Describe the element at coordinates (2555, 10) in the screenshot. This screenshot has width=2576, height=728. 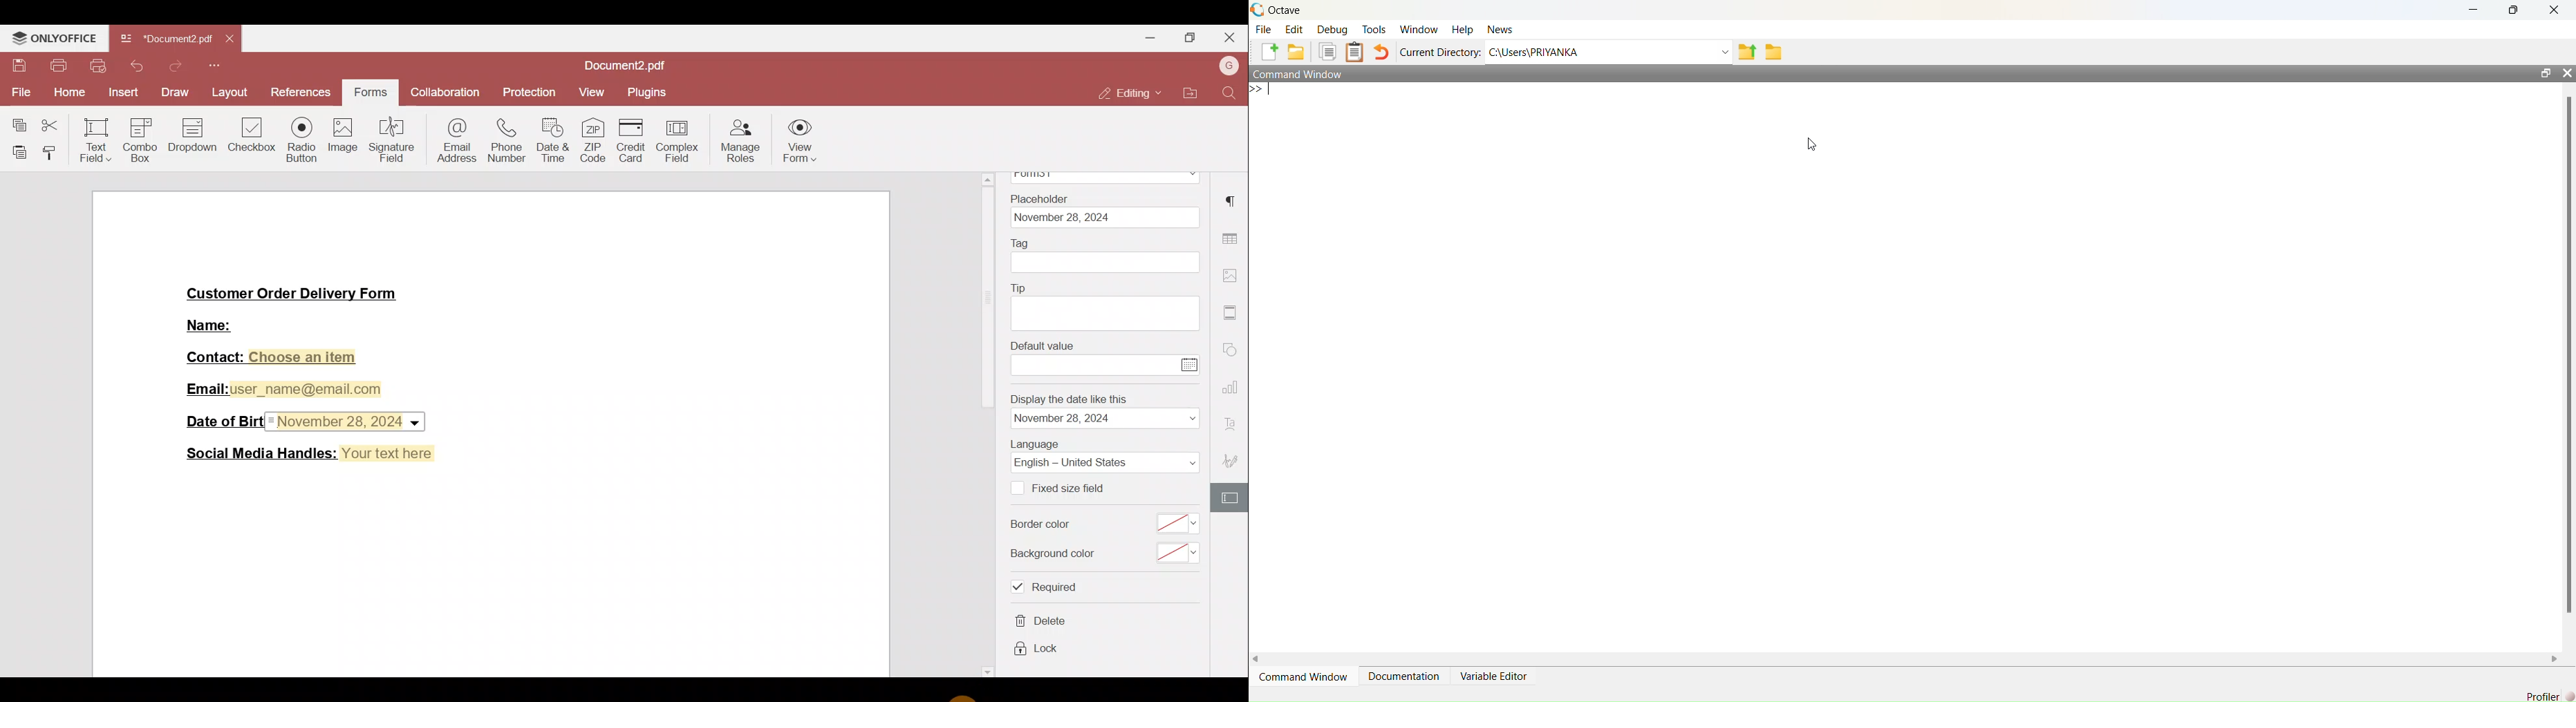
I see `close` at that location.